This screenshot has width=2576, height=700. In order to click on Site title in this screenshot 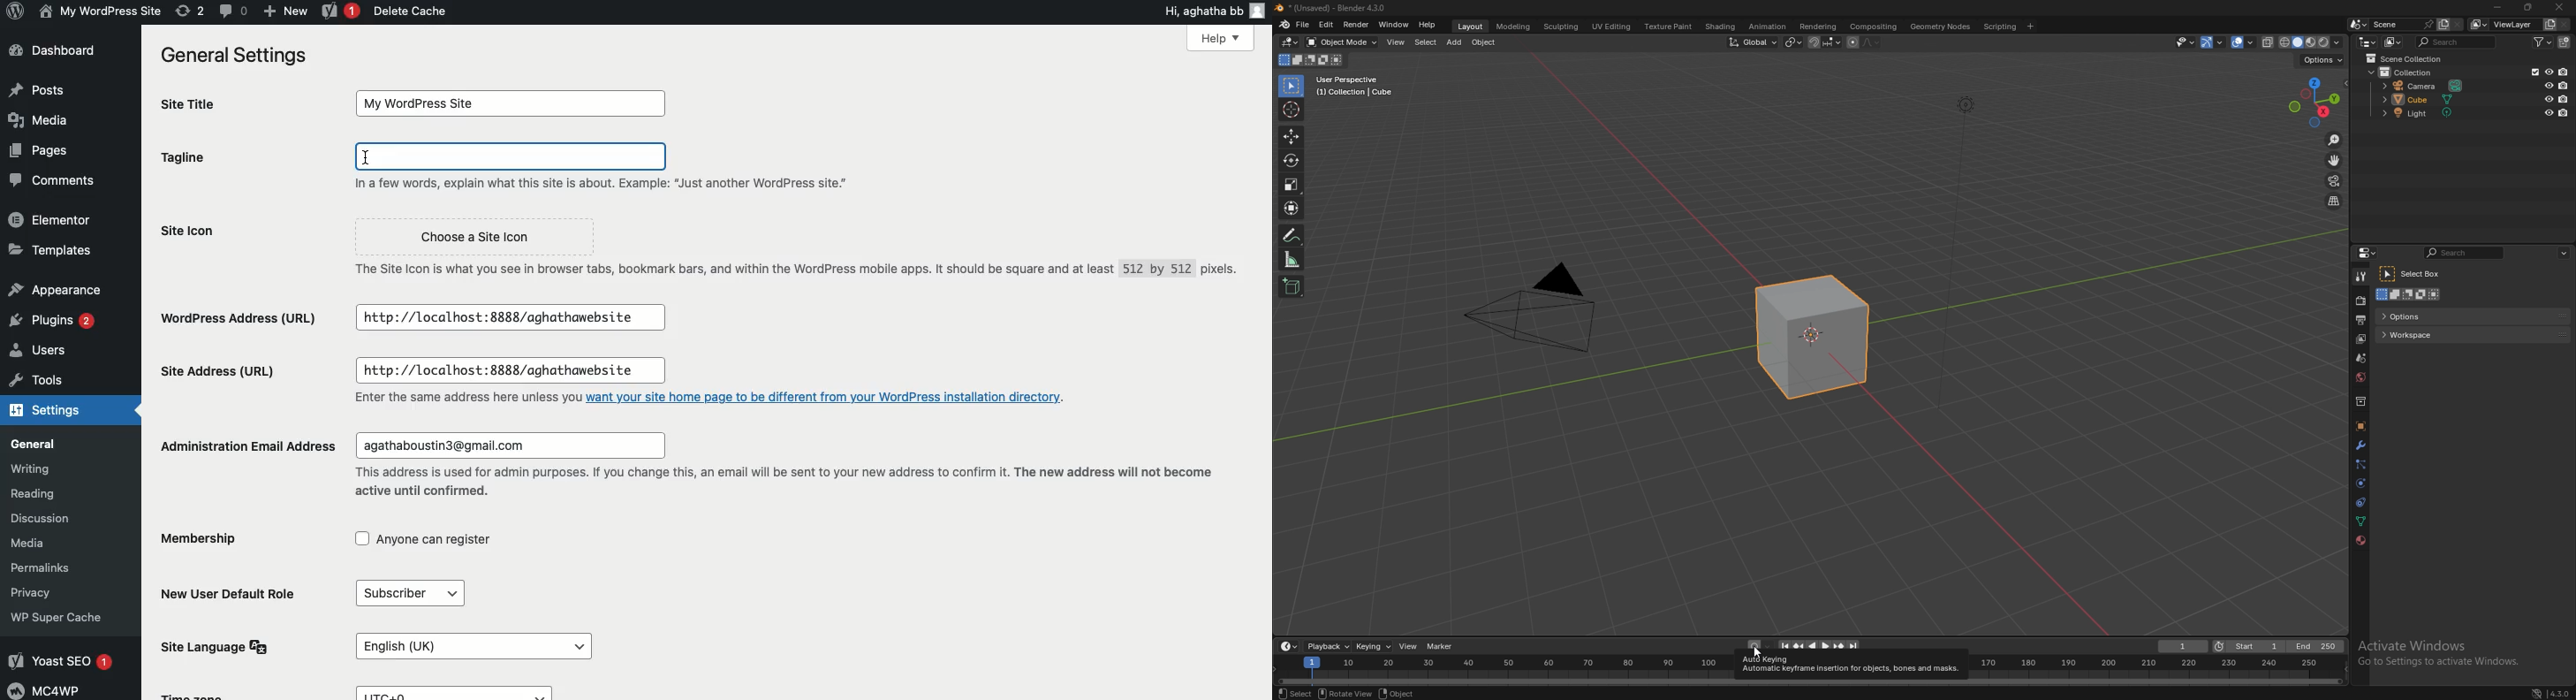, I will do `click(197, 103)`.